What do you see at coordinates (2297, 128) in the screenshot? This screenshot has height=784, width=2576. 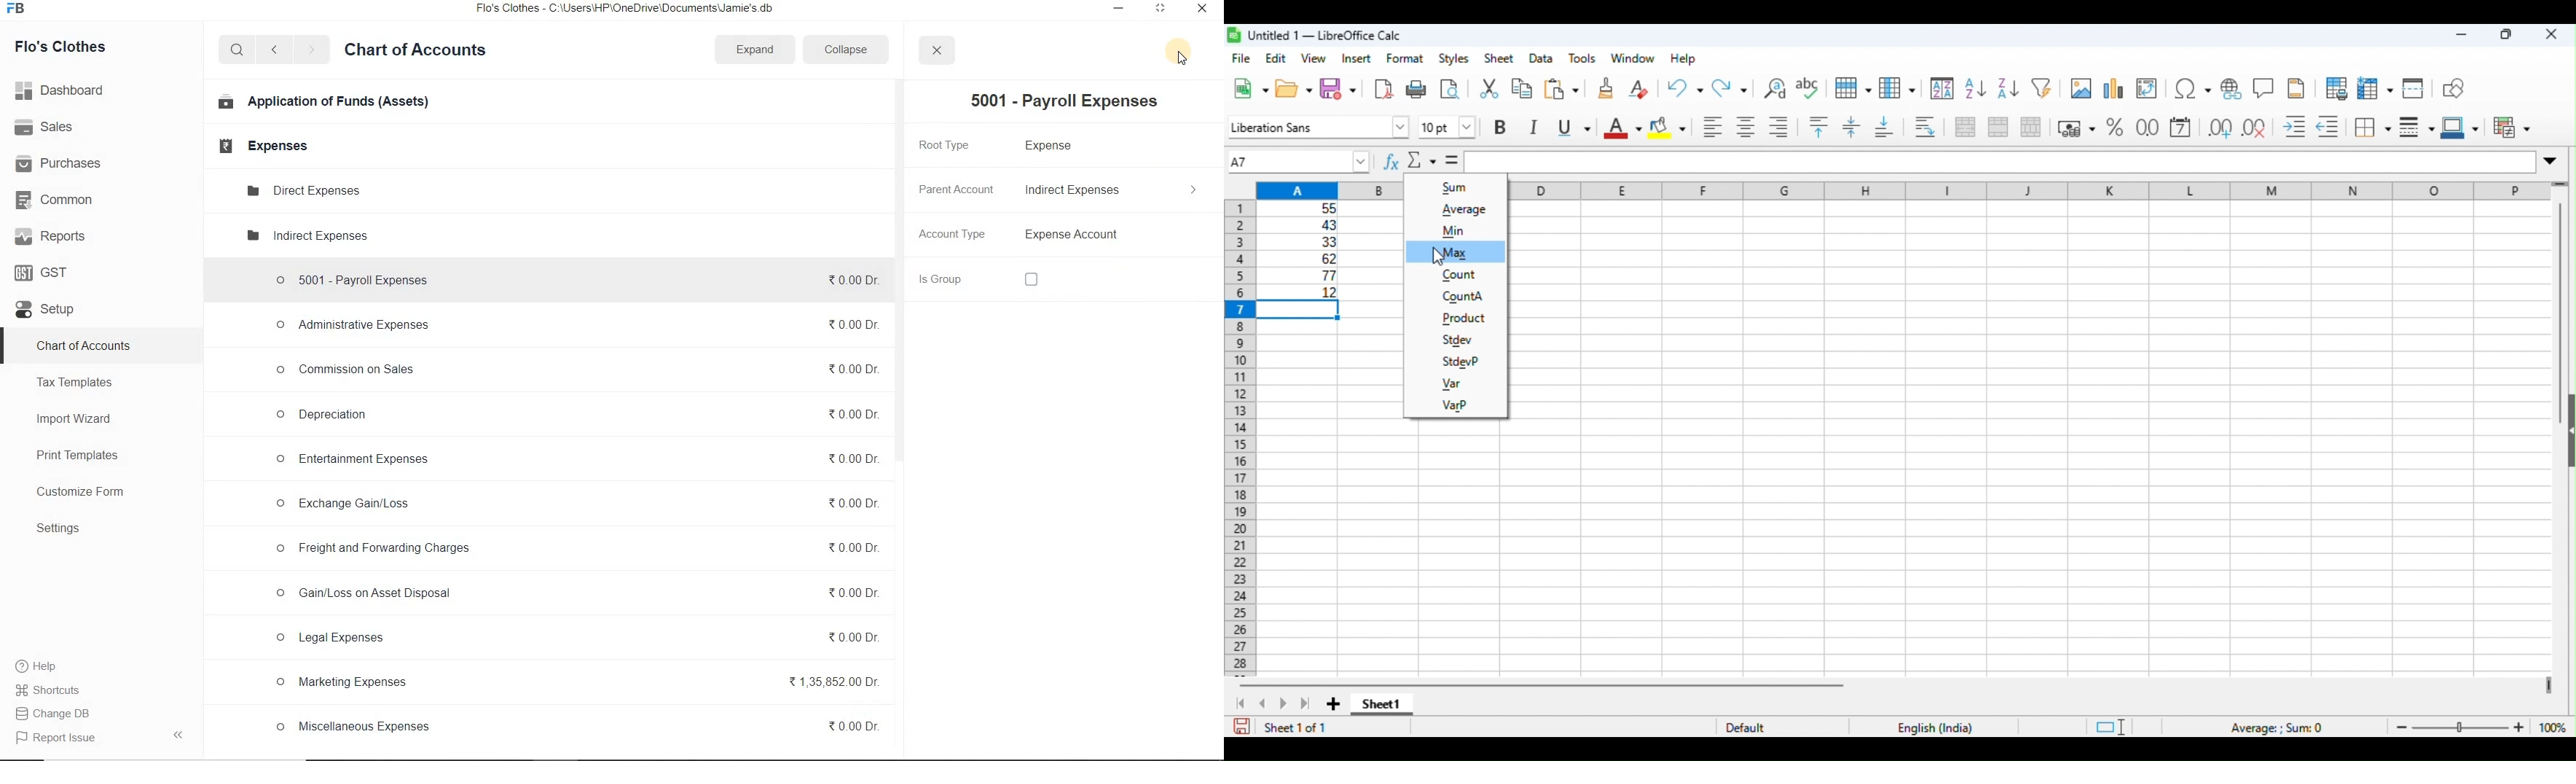 I see `increase indent` at bounding box center [2297, 128].